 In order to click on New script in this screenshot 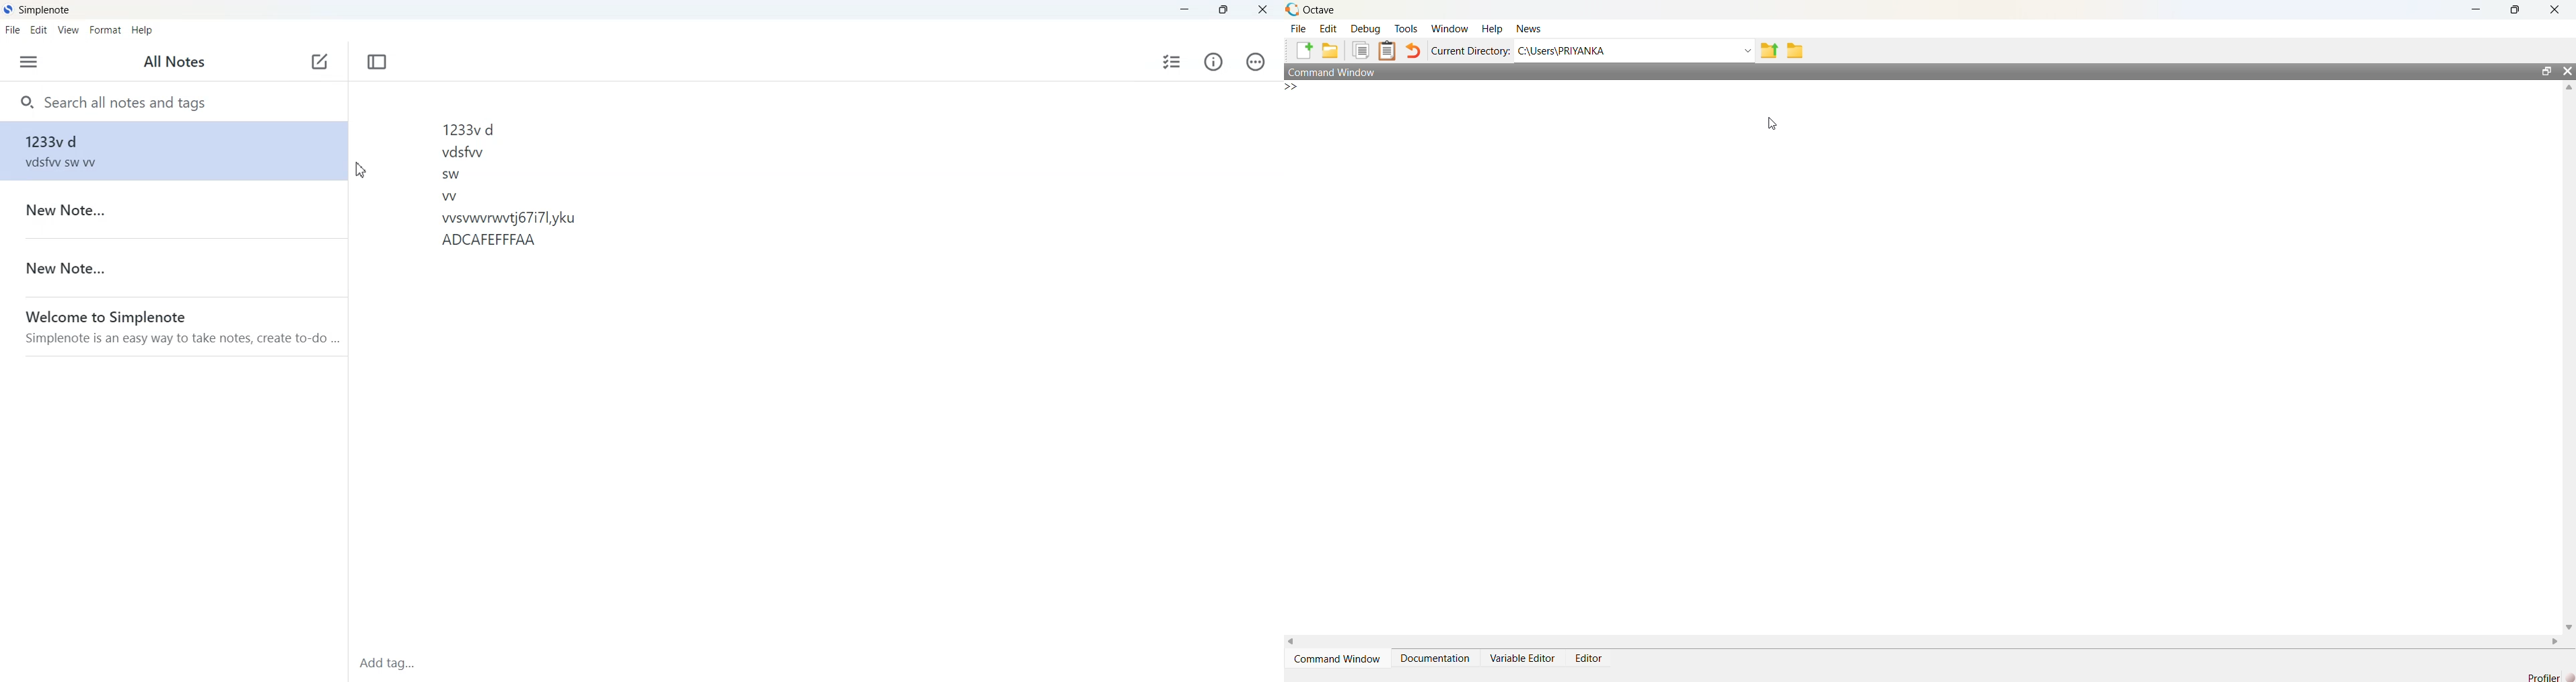, I will do `click(1305, 50)`.